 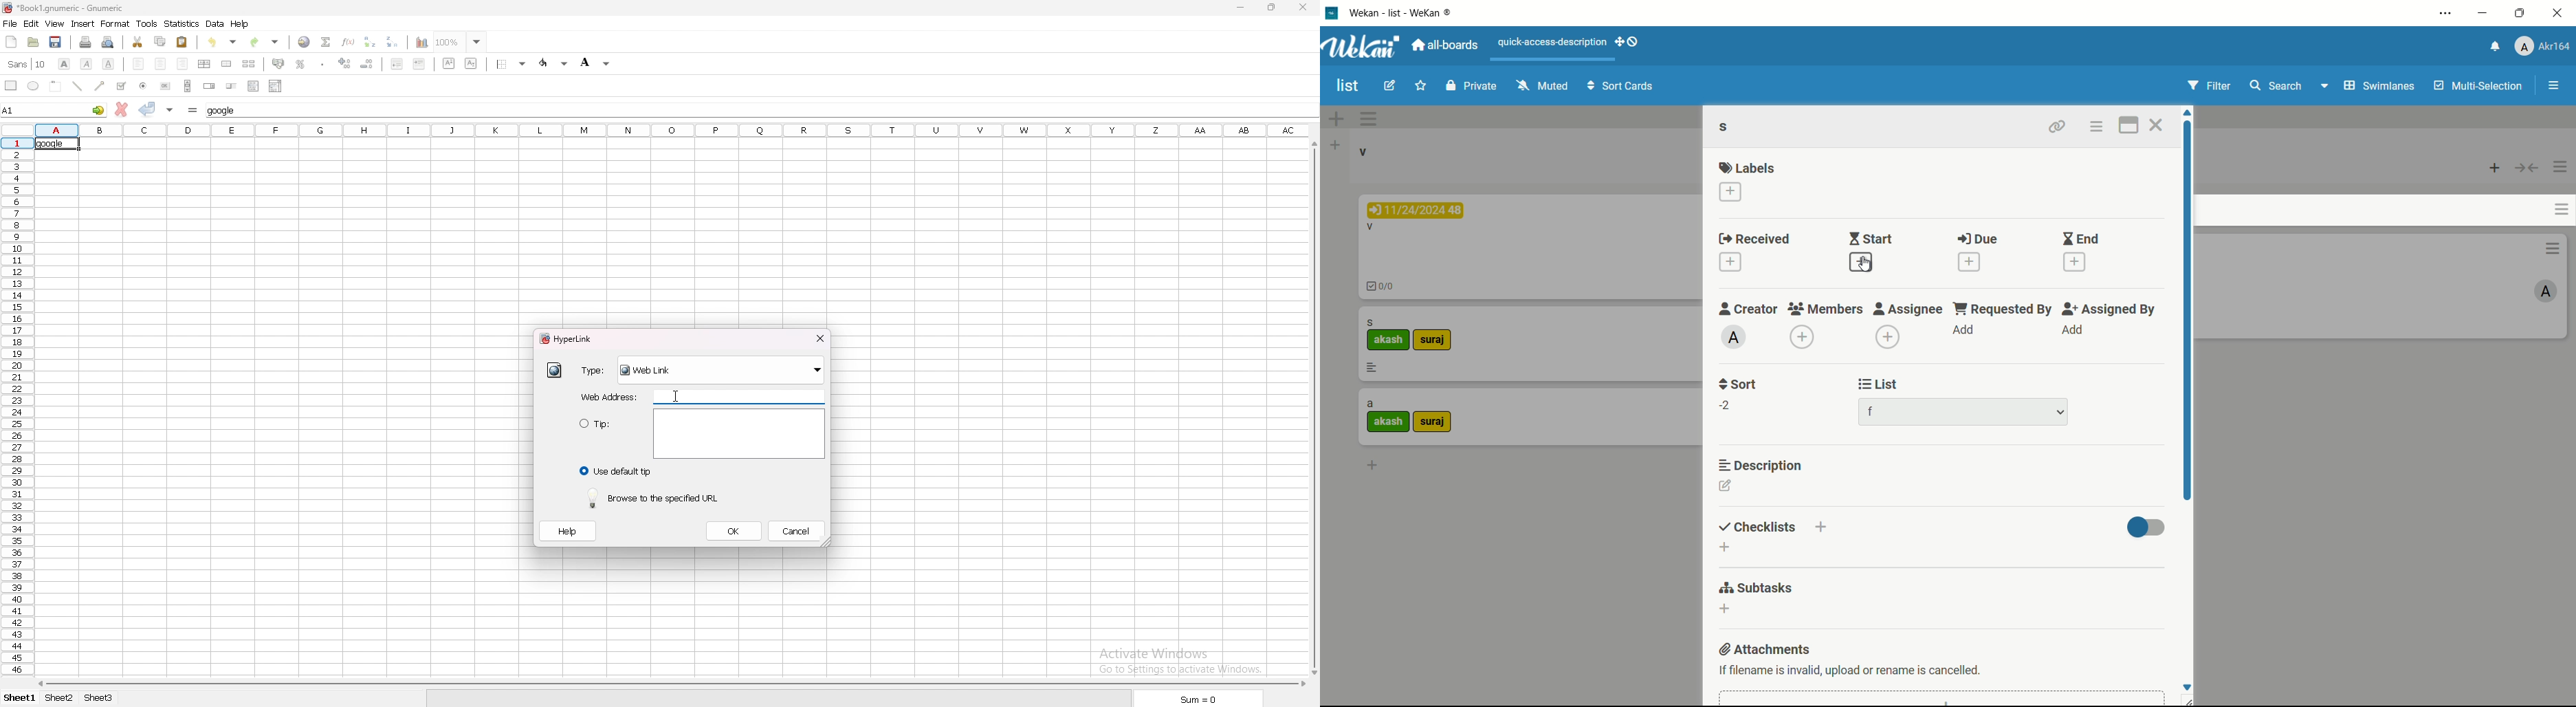 What do you see at coordinates (1725, 486) in the screenshot?
I see `add description` at bounding box center [1725, 486].